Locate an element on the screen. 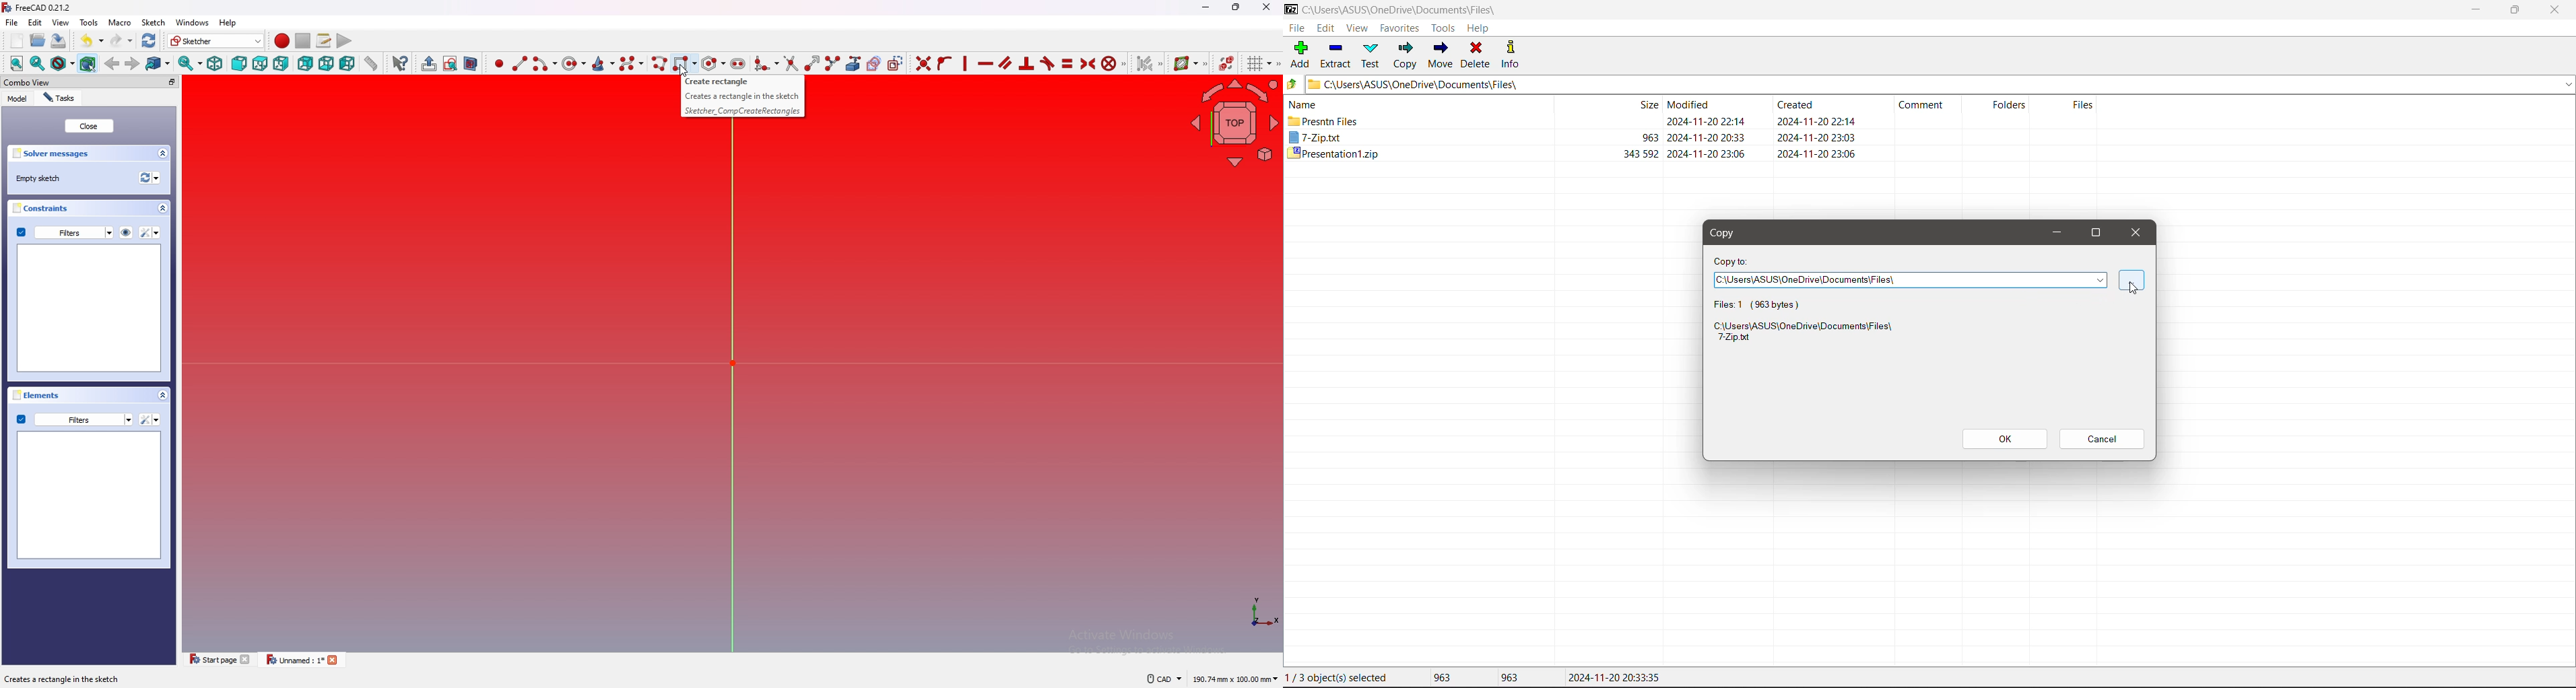 The image size is (2576, 700). constraint coincident is located at coordinates (923, 63).